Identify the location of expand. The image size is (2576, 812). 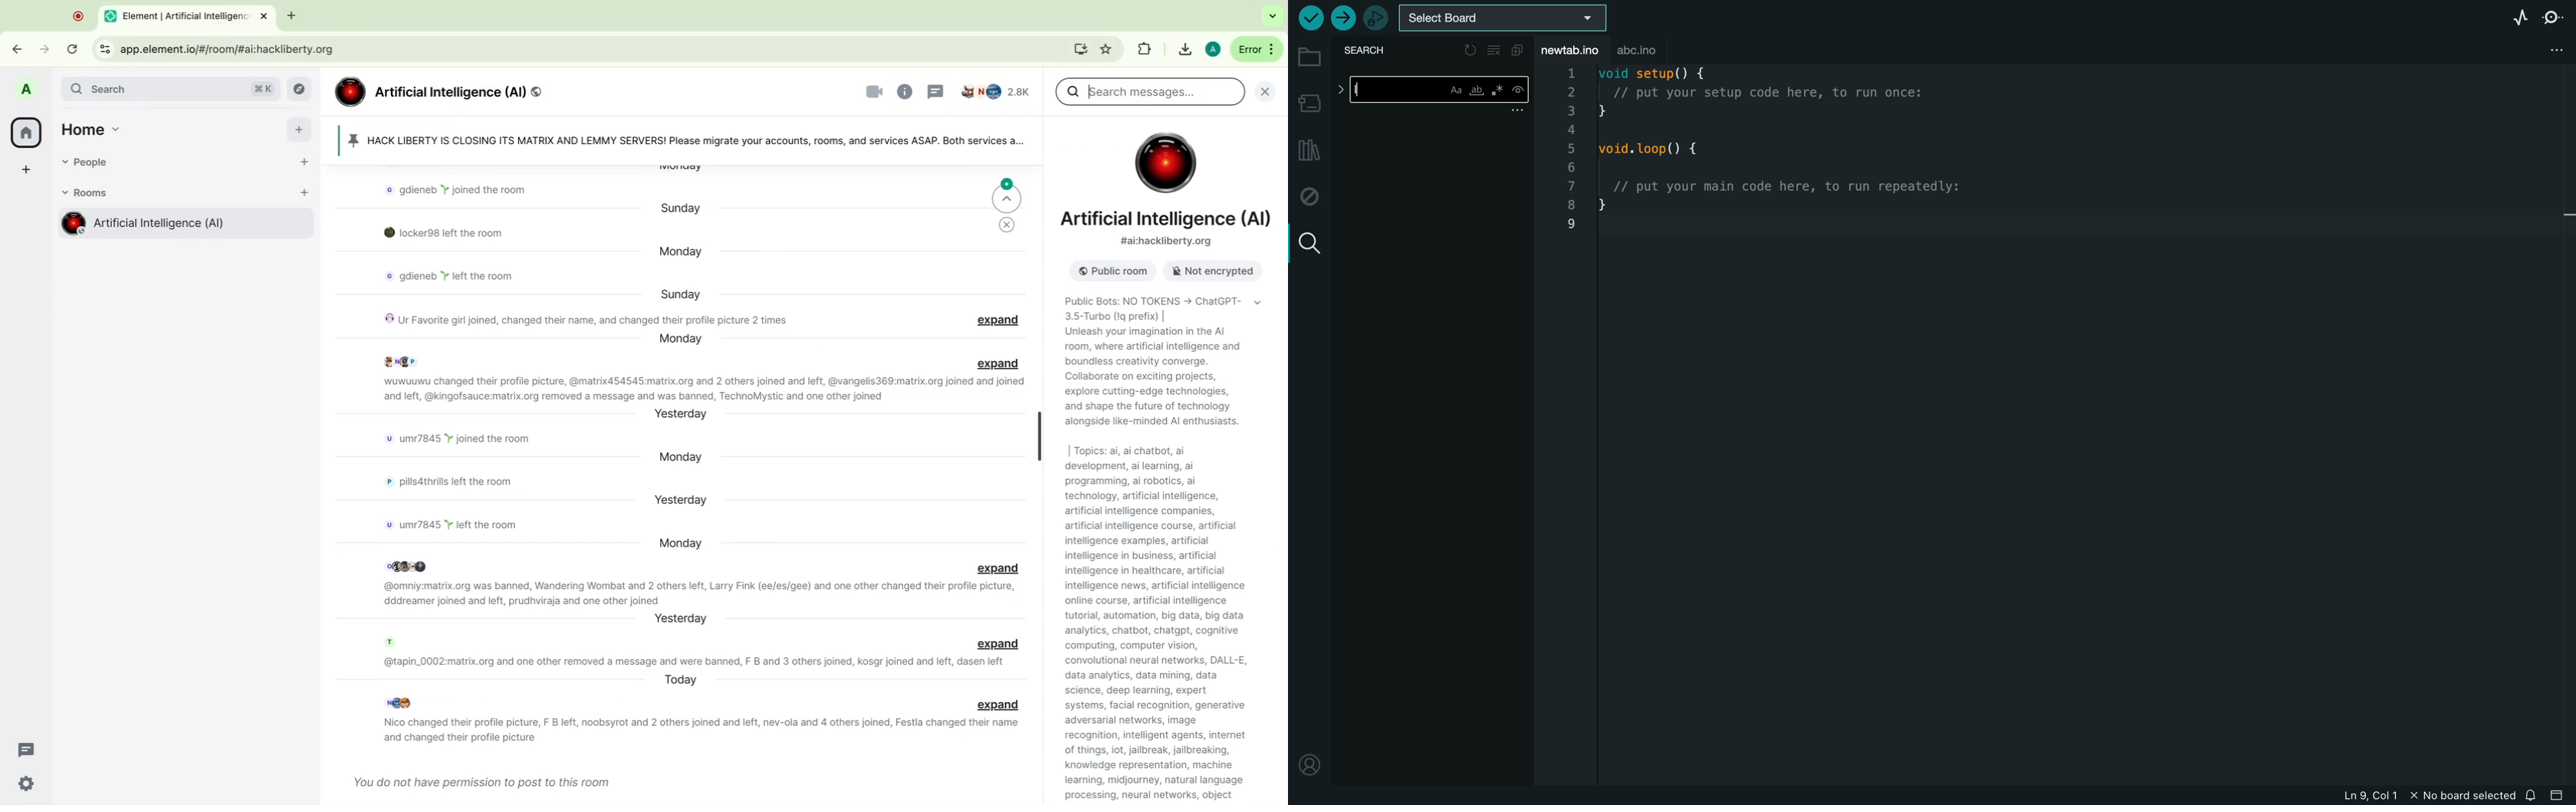
(1000, 364).